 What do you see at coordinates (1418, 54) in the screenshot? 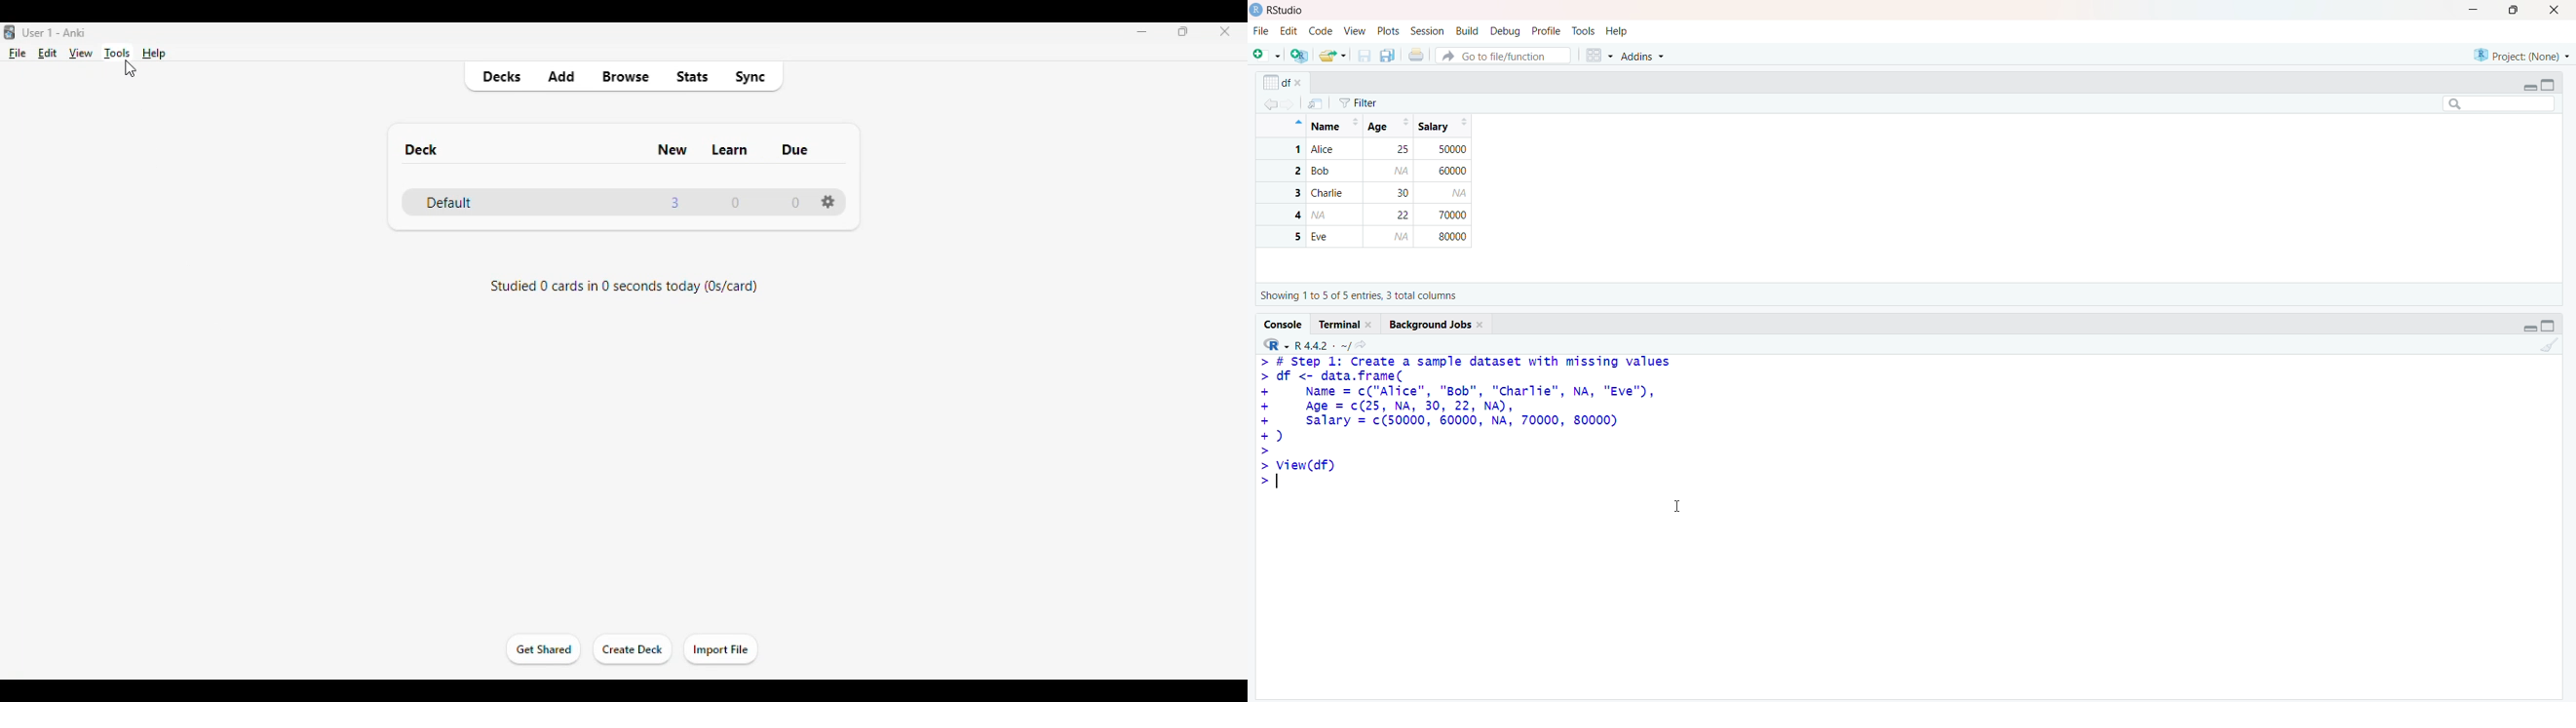
I see `Print the current file` at bounding box center [1418, 54].